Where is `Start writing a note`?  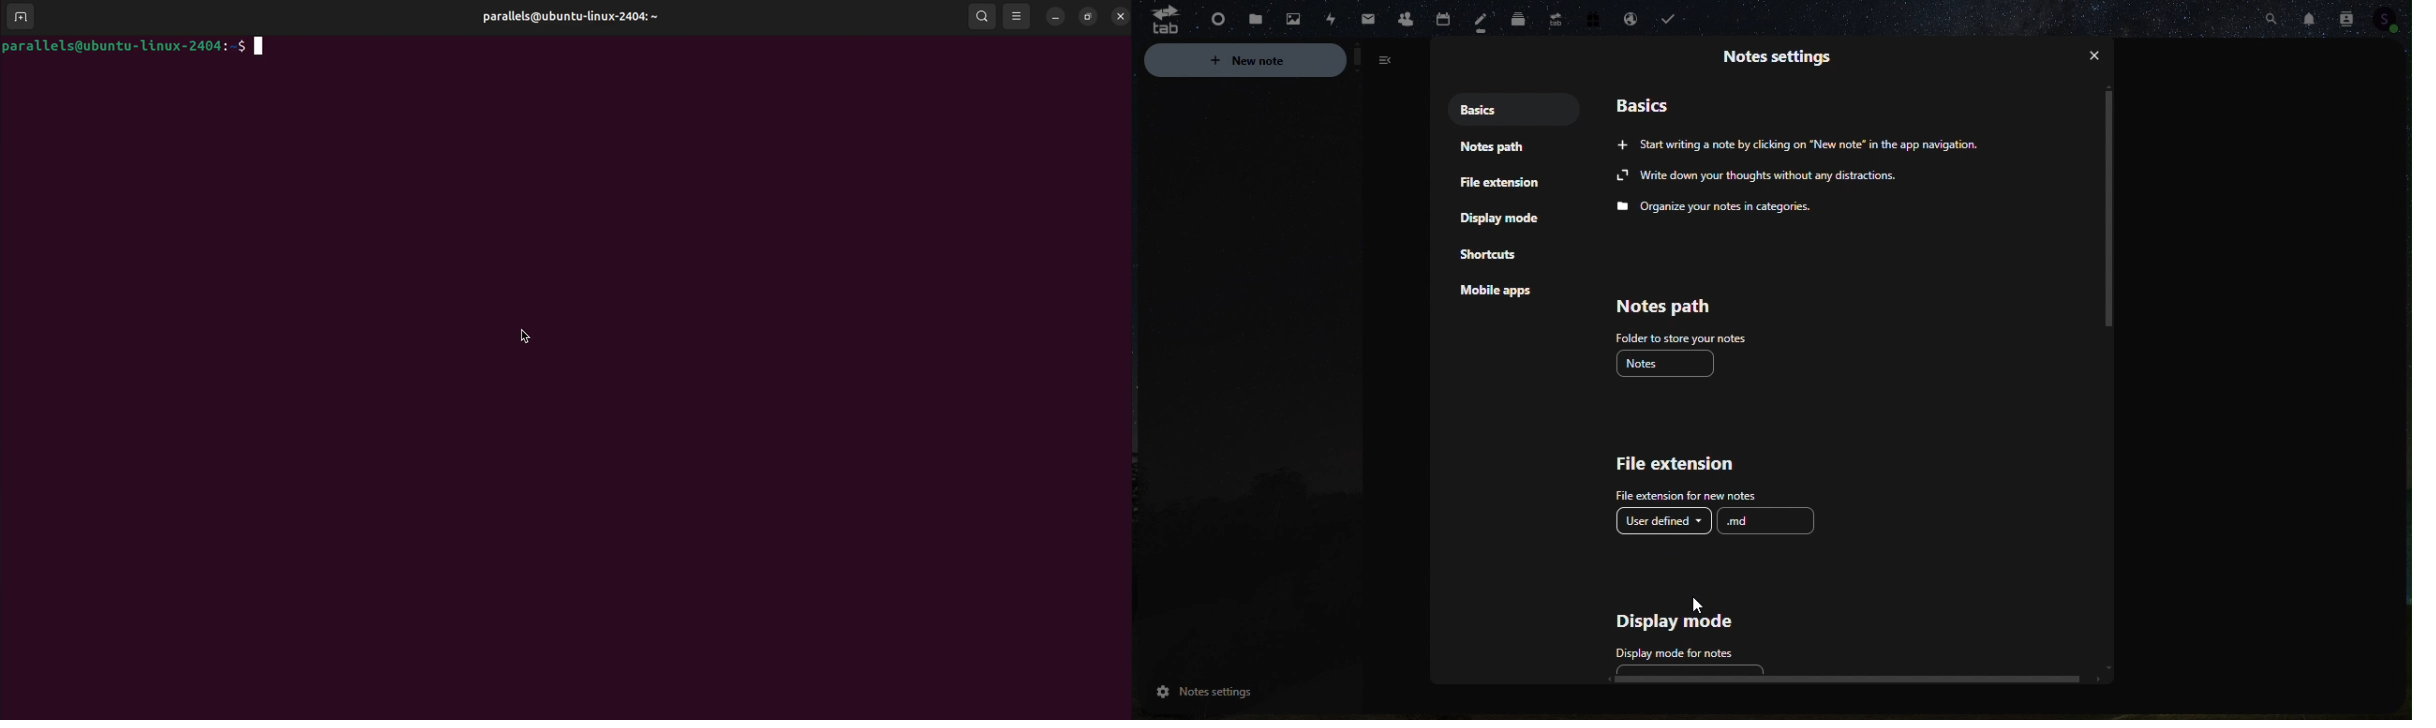
Start writing a note is located at coordinates (1805, 143).